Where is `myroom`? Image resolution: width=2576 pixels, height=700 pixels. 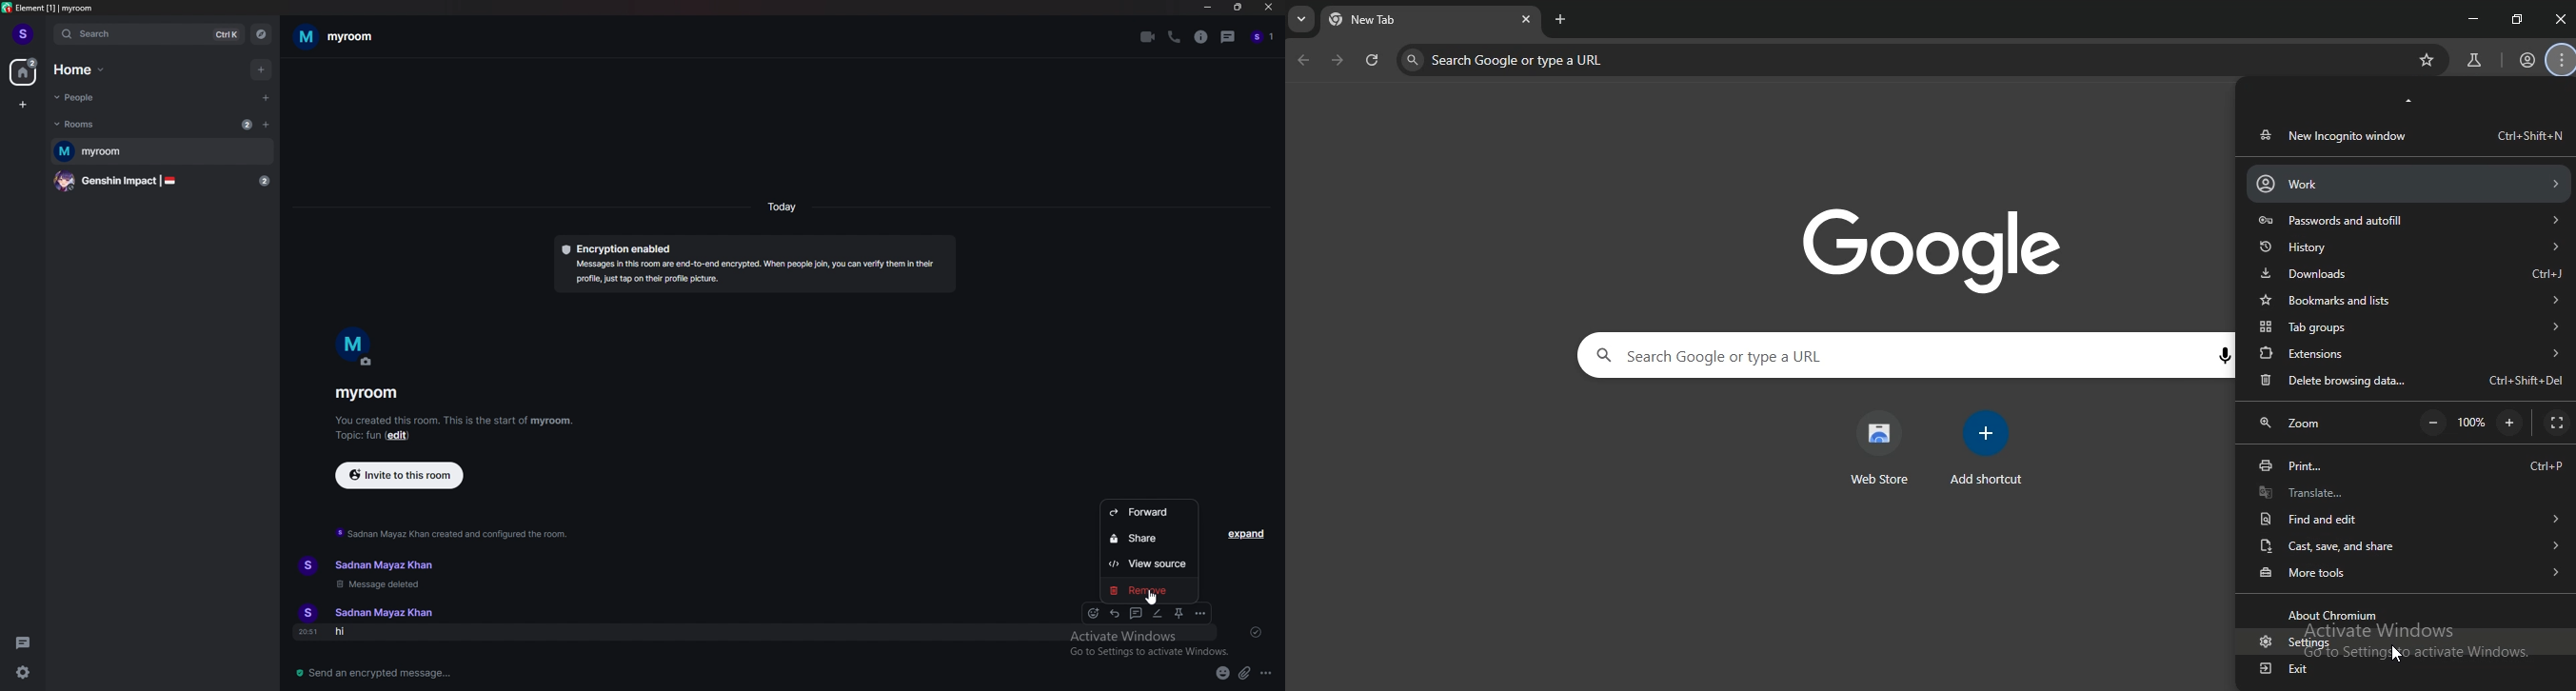
myroom is located at coordinates (162, 152).